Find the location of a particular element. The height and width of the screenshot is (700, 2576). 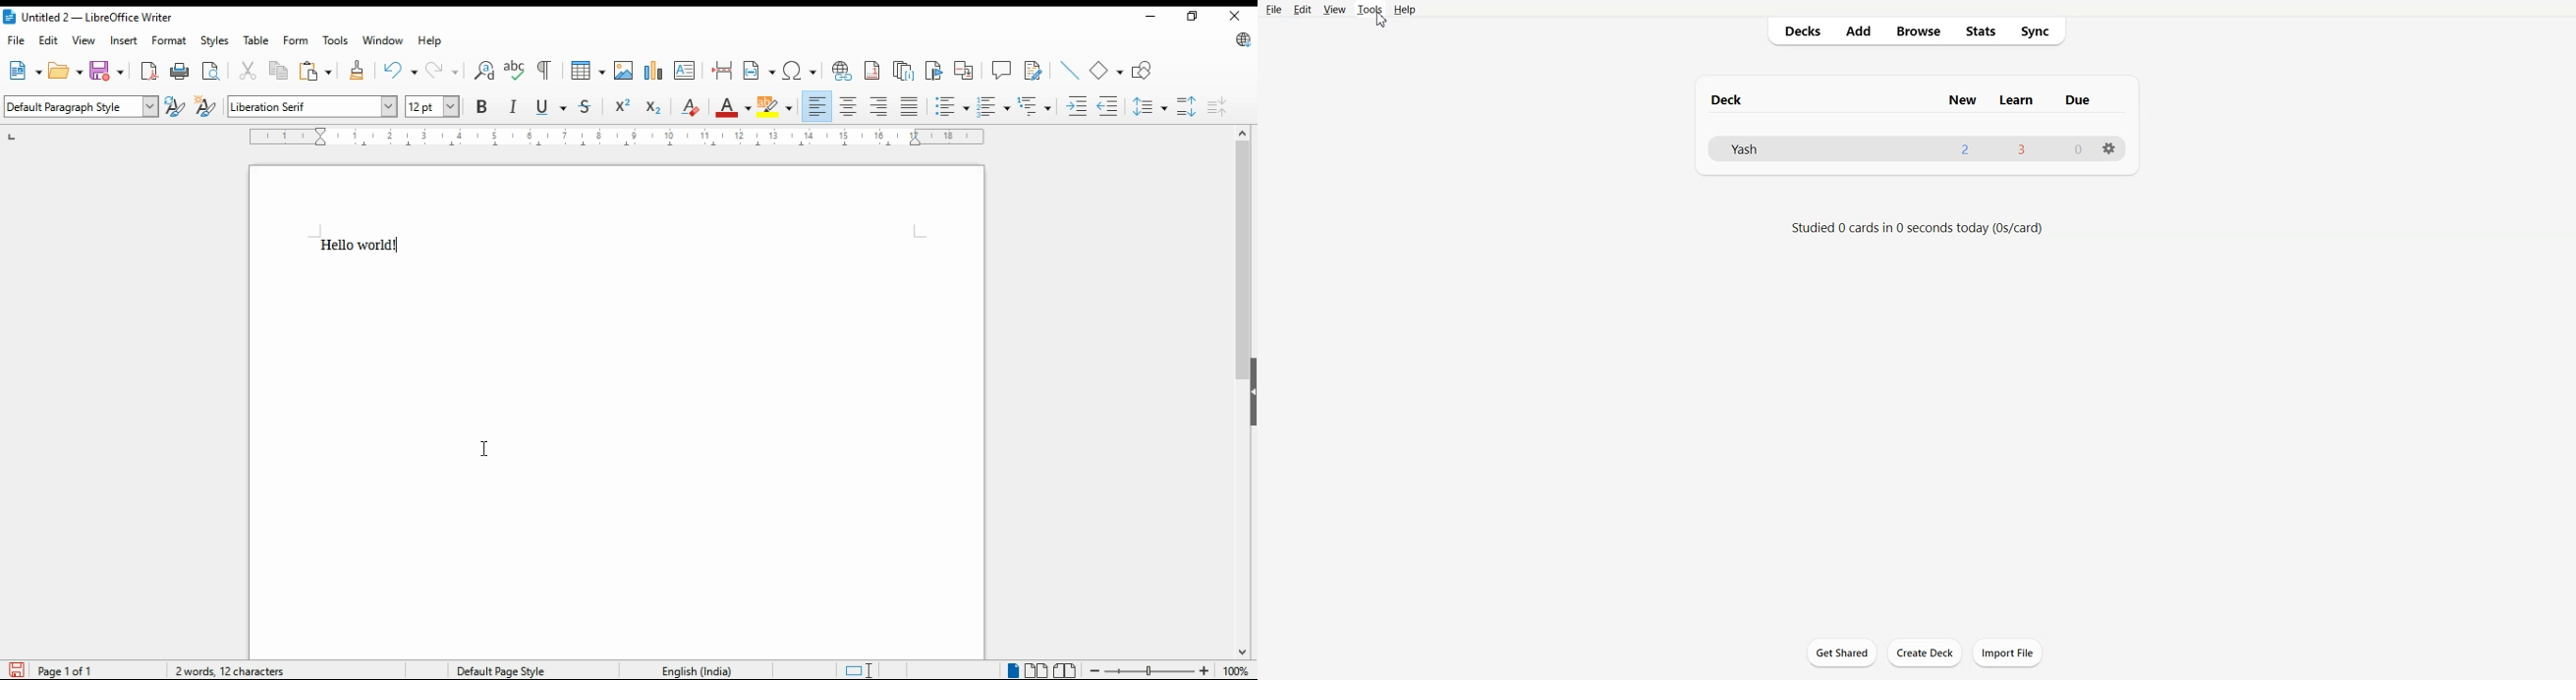

clear direct formatting is located at coordinates (694, 107).